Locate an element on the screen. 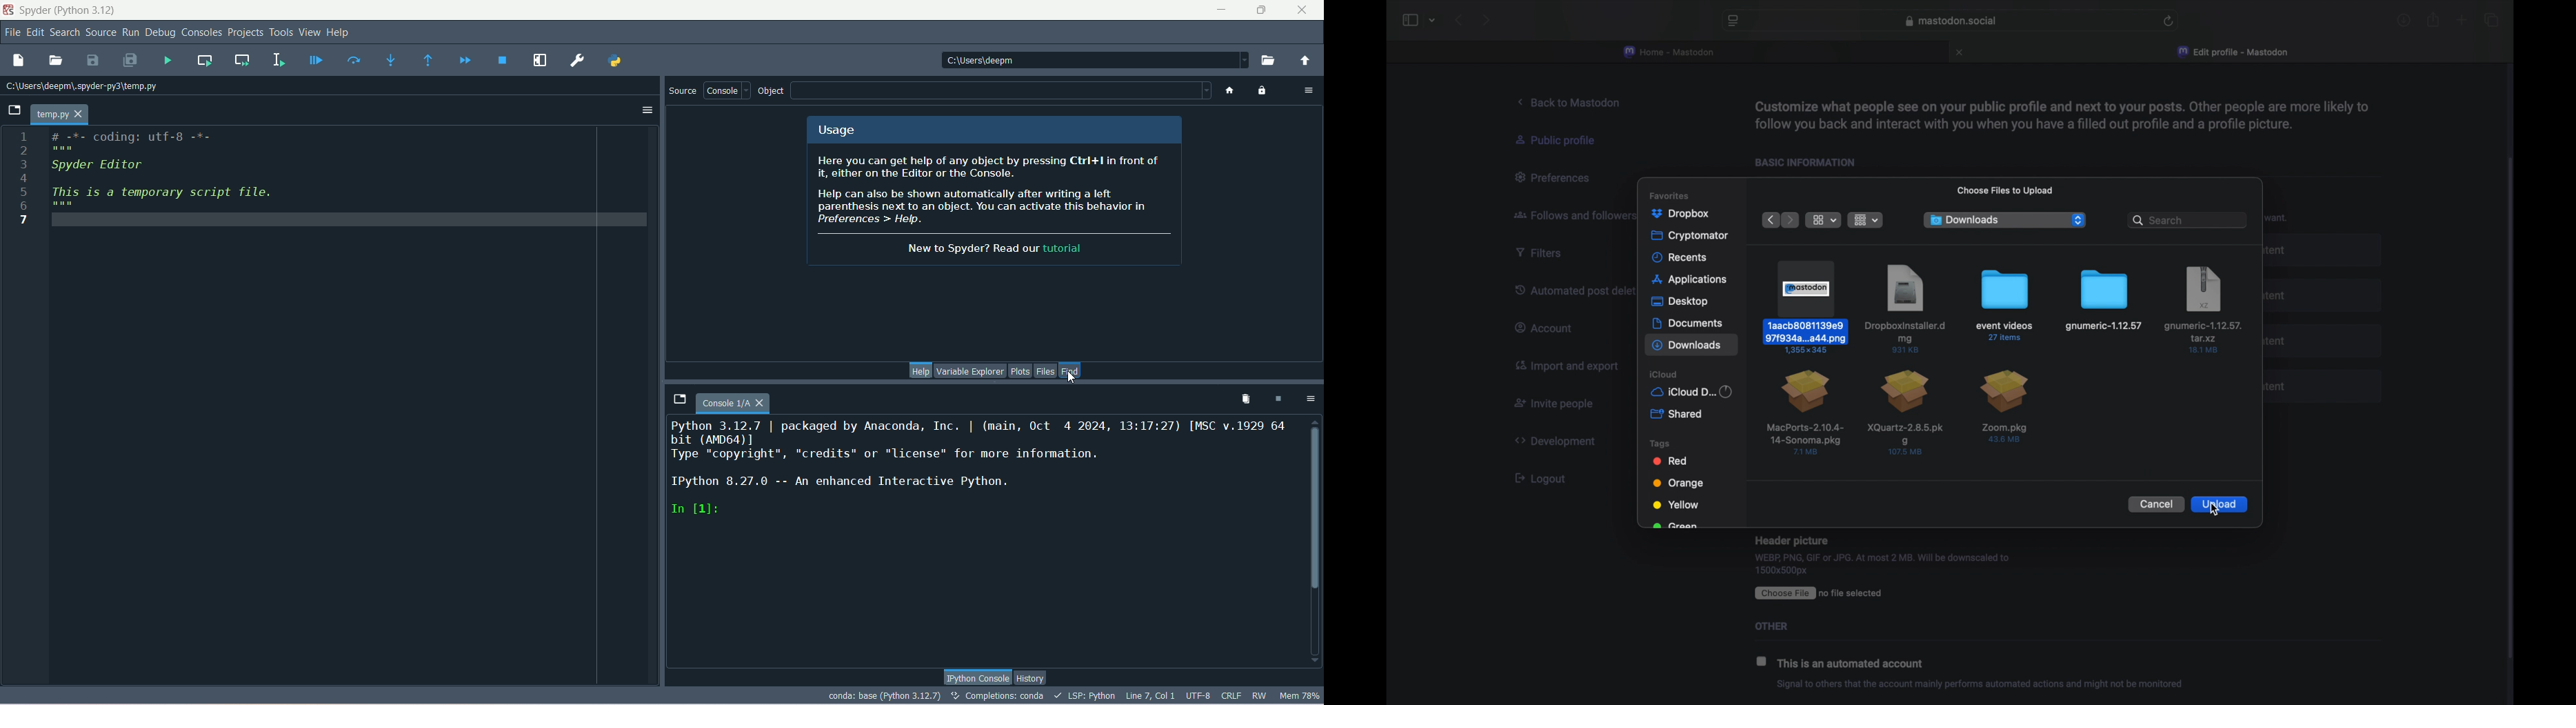  tools is located at coordinates (281, 33).